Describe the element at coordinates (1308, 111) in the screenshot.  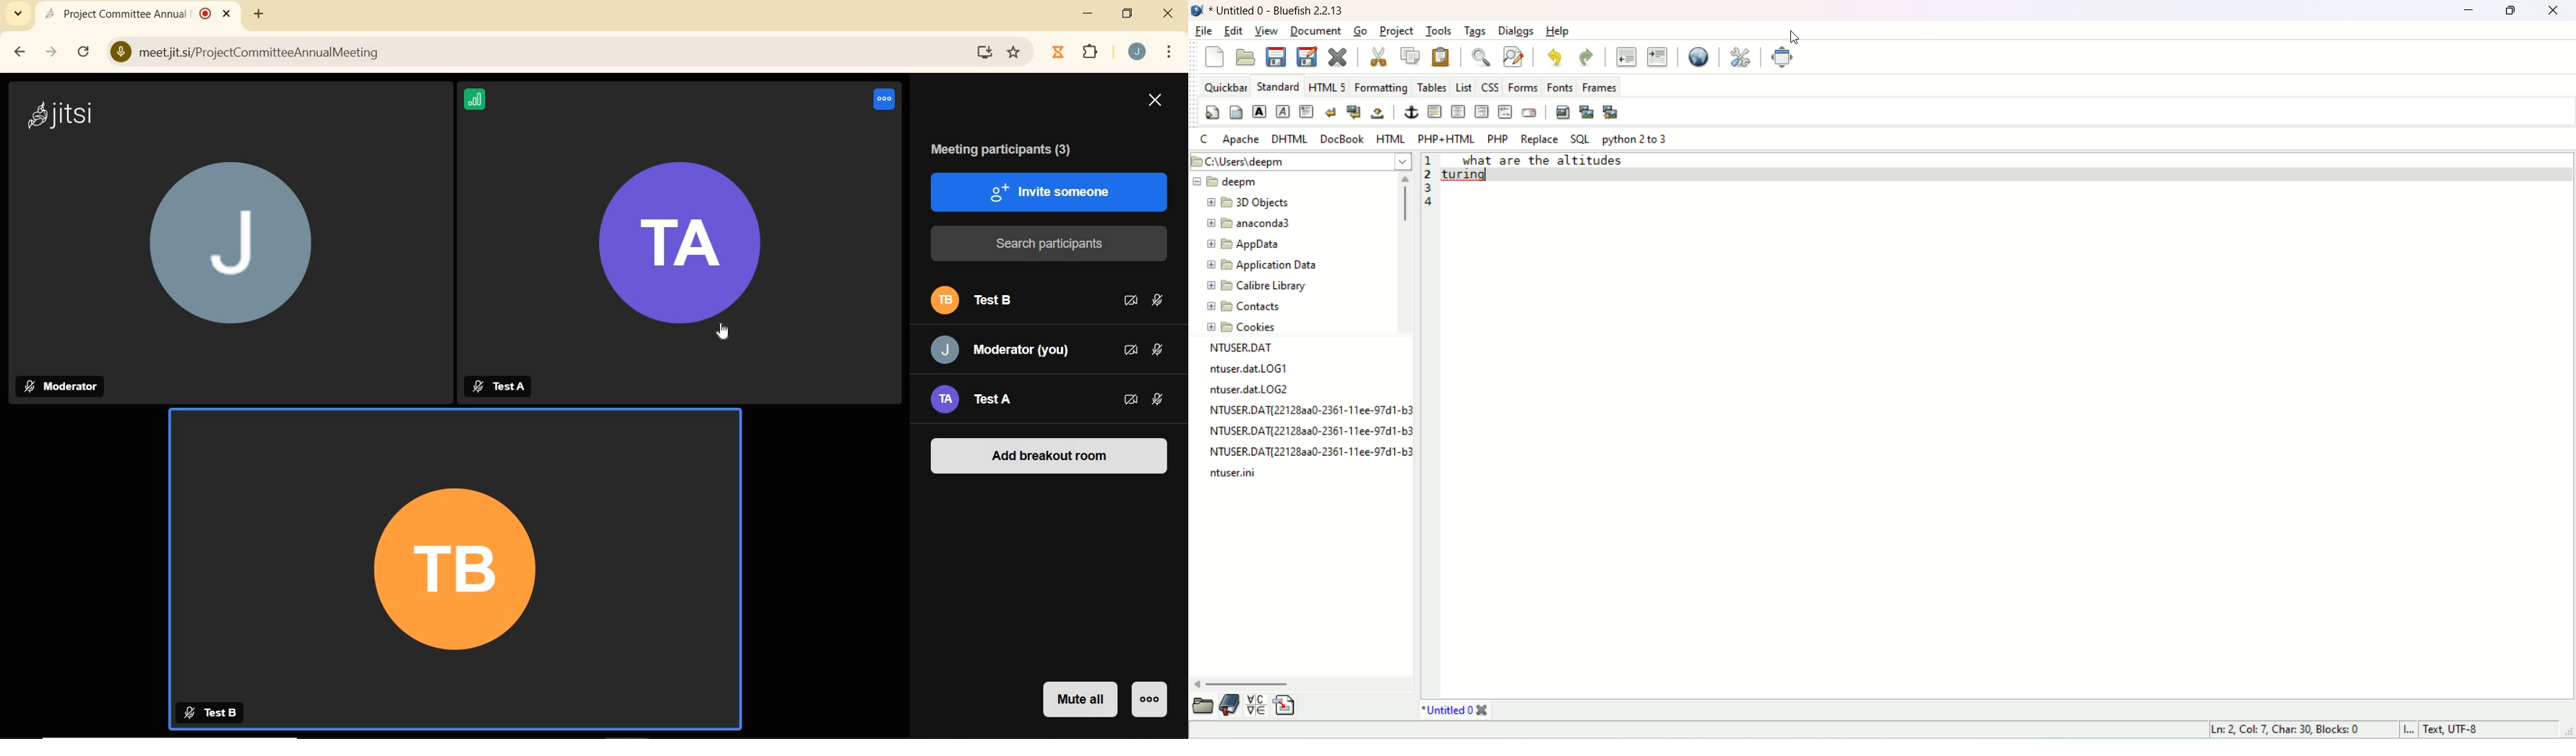
I see `paragraph` at that location.